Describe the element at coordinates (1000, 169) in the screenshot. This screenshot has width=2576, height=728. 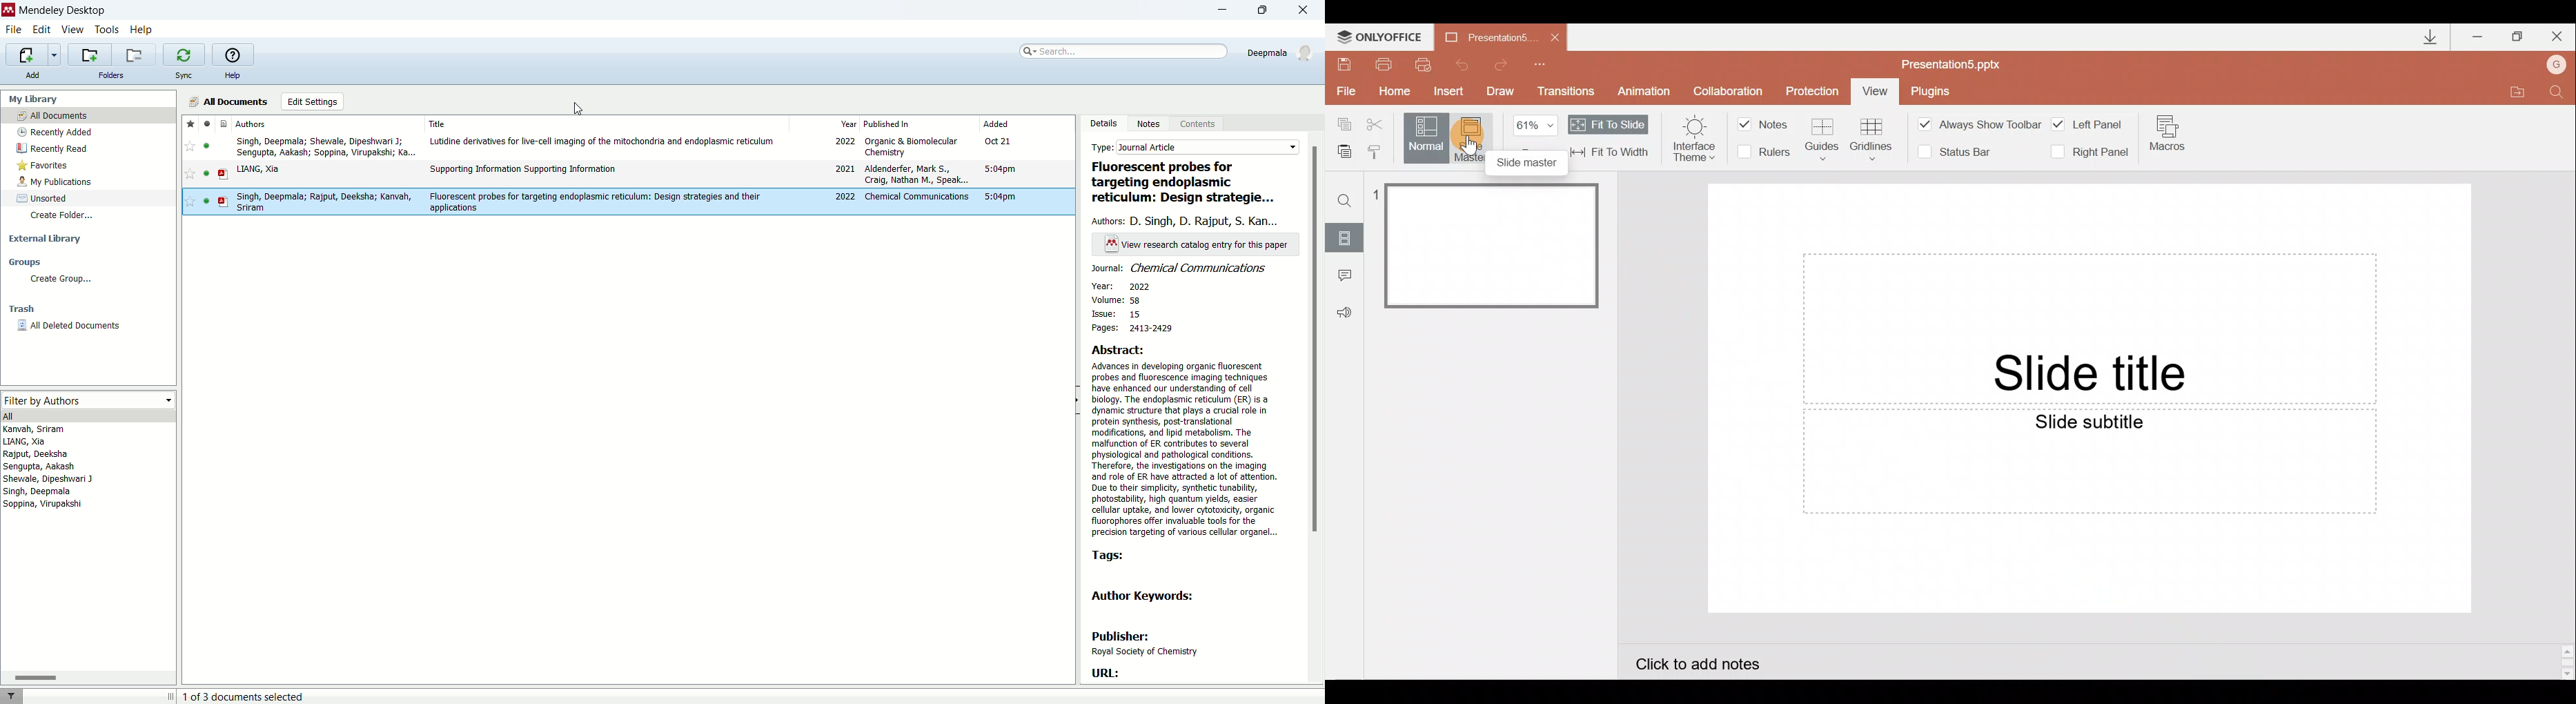
I see `5:04pm` at that location.